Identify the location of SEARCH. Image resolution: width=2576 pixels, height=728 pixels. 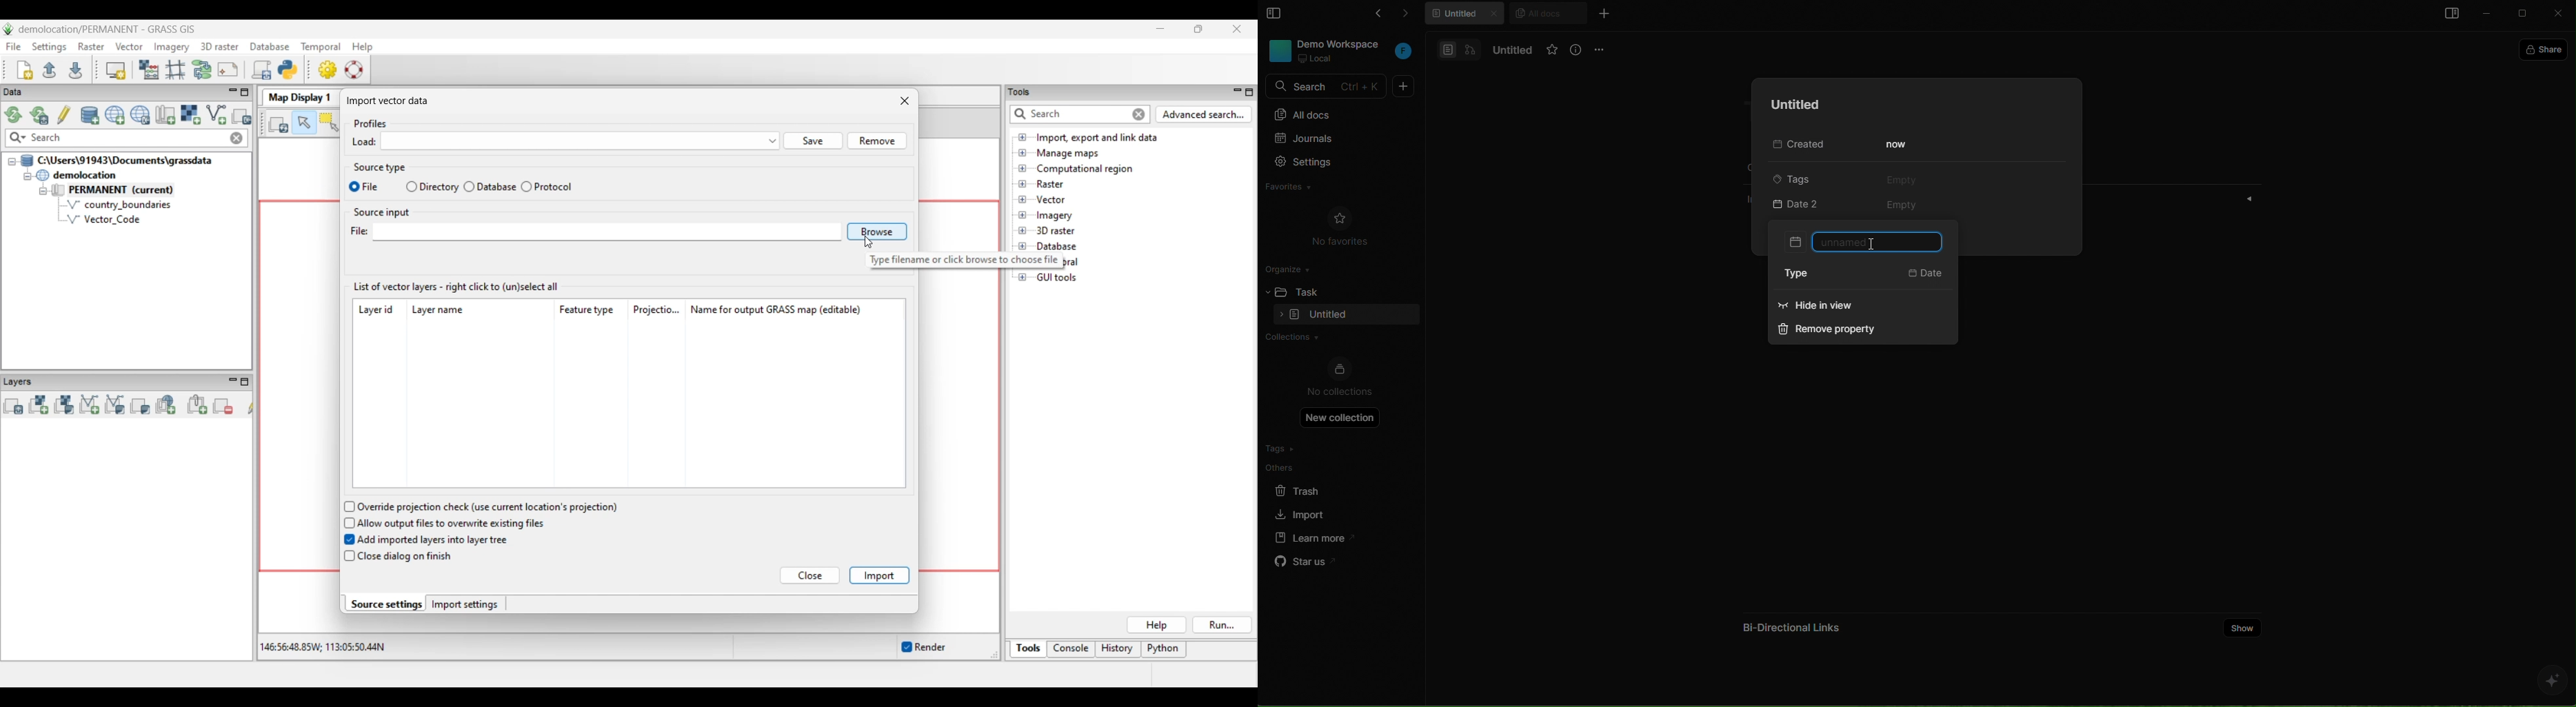
(1328, 87).